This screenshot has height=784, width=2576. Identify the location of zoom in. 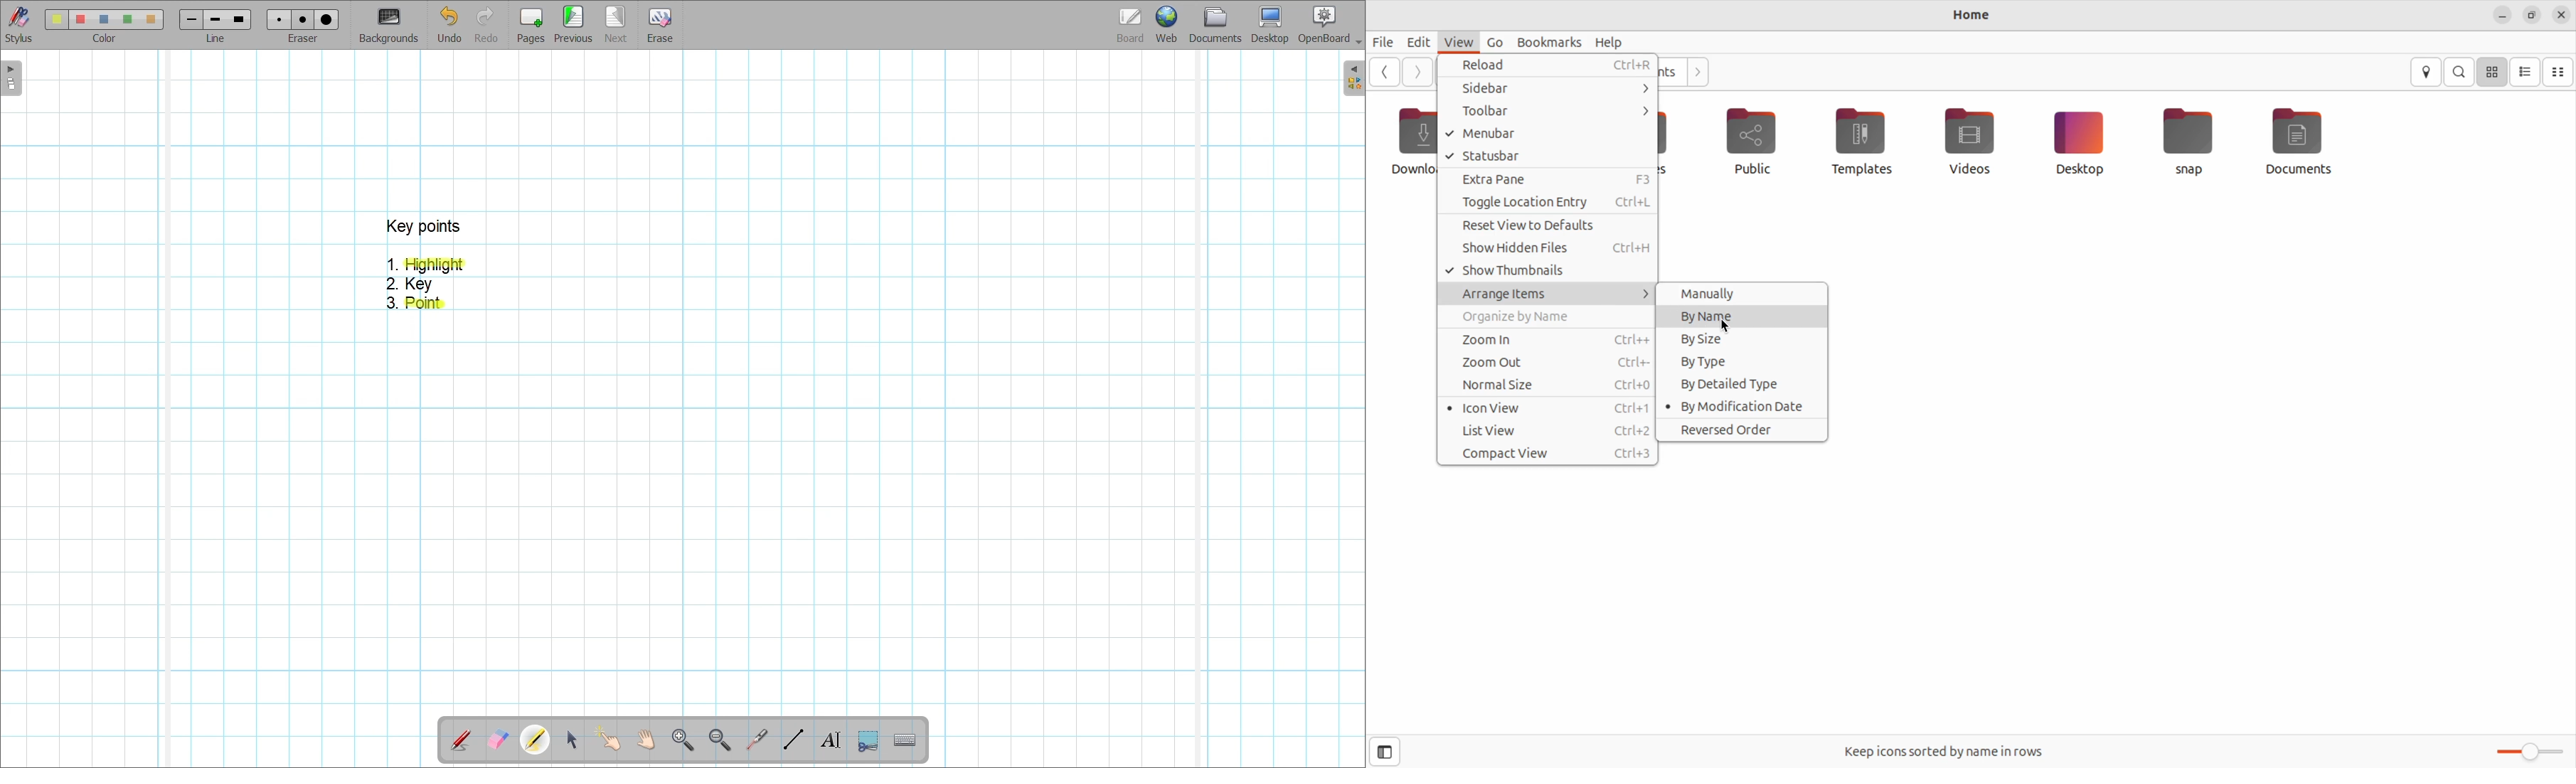
(1548, 339).